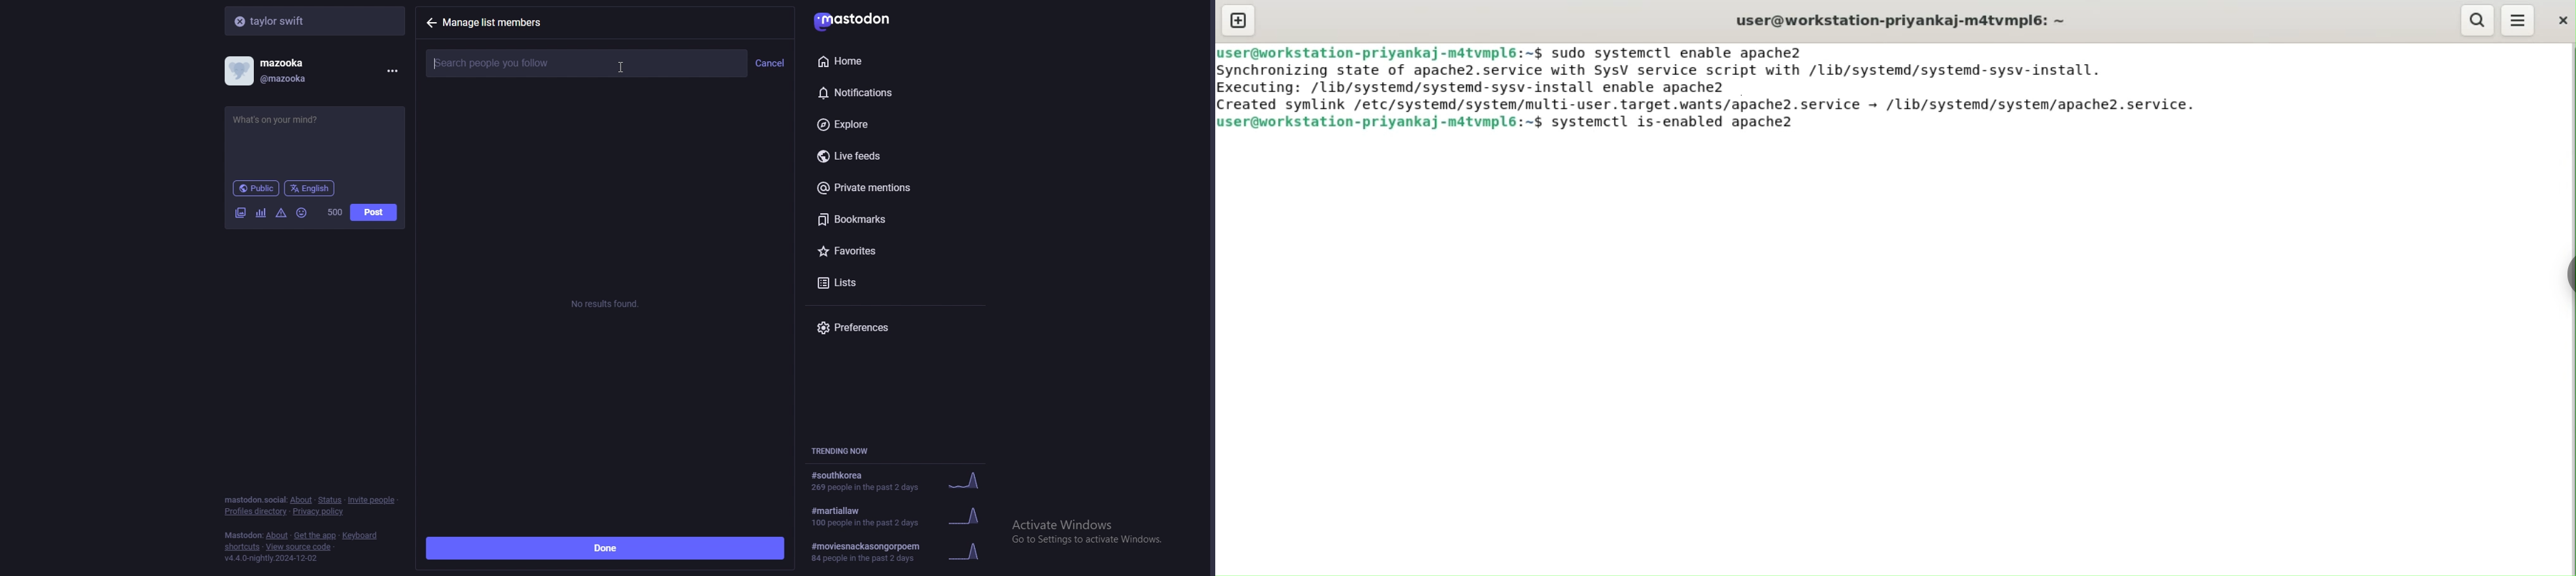 The image size is (2576, 588). I want to click on user@workstation-priyankaj-m4tvmpl6:~$, so click(1380, 50).